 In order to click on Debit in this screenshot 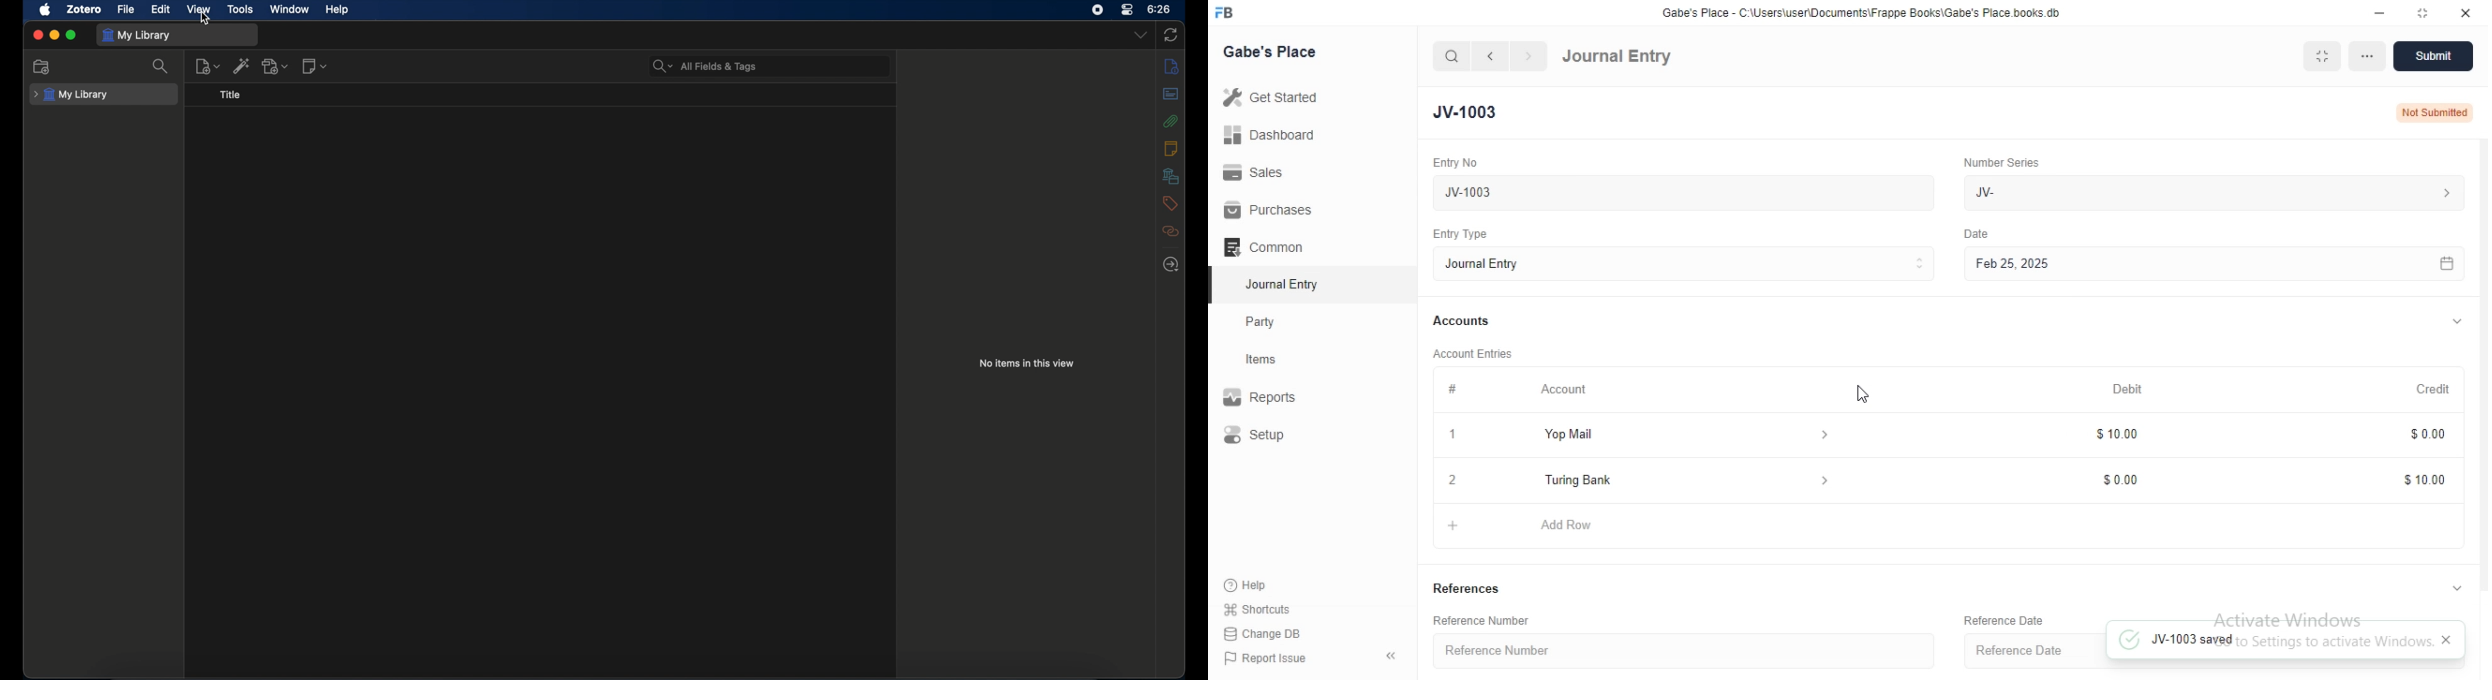, I will do `click(2127, 388)`.